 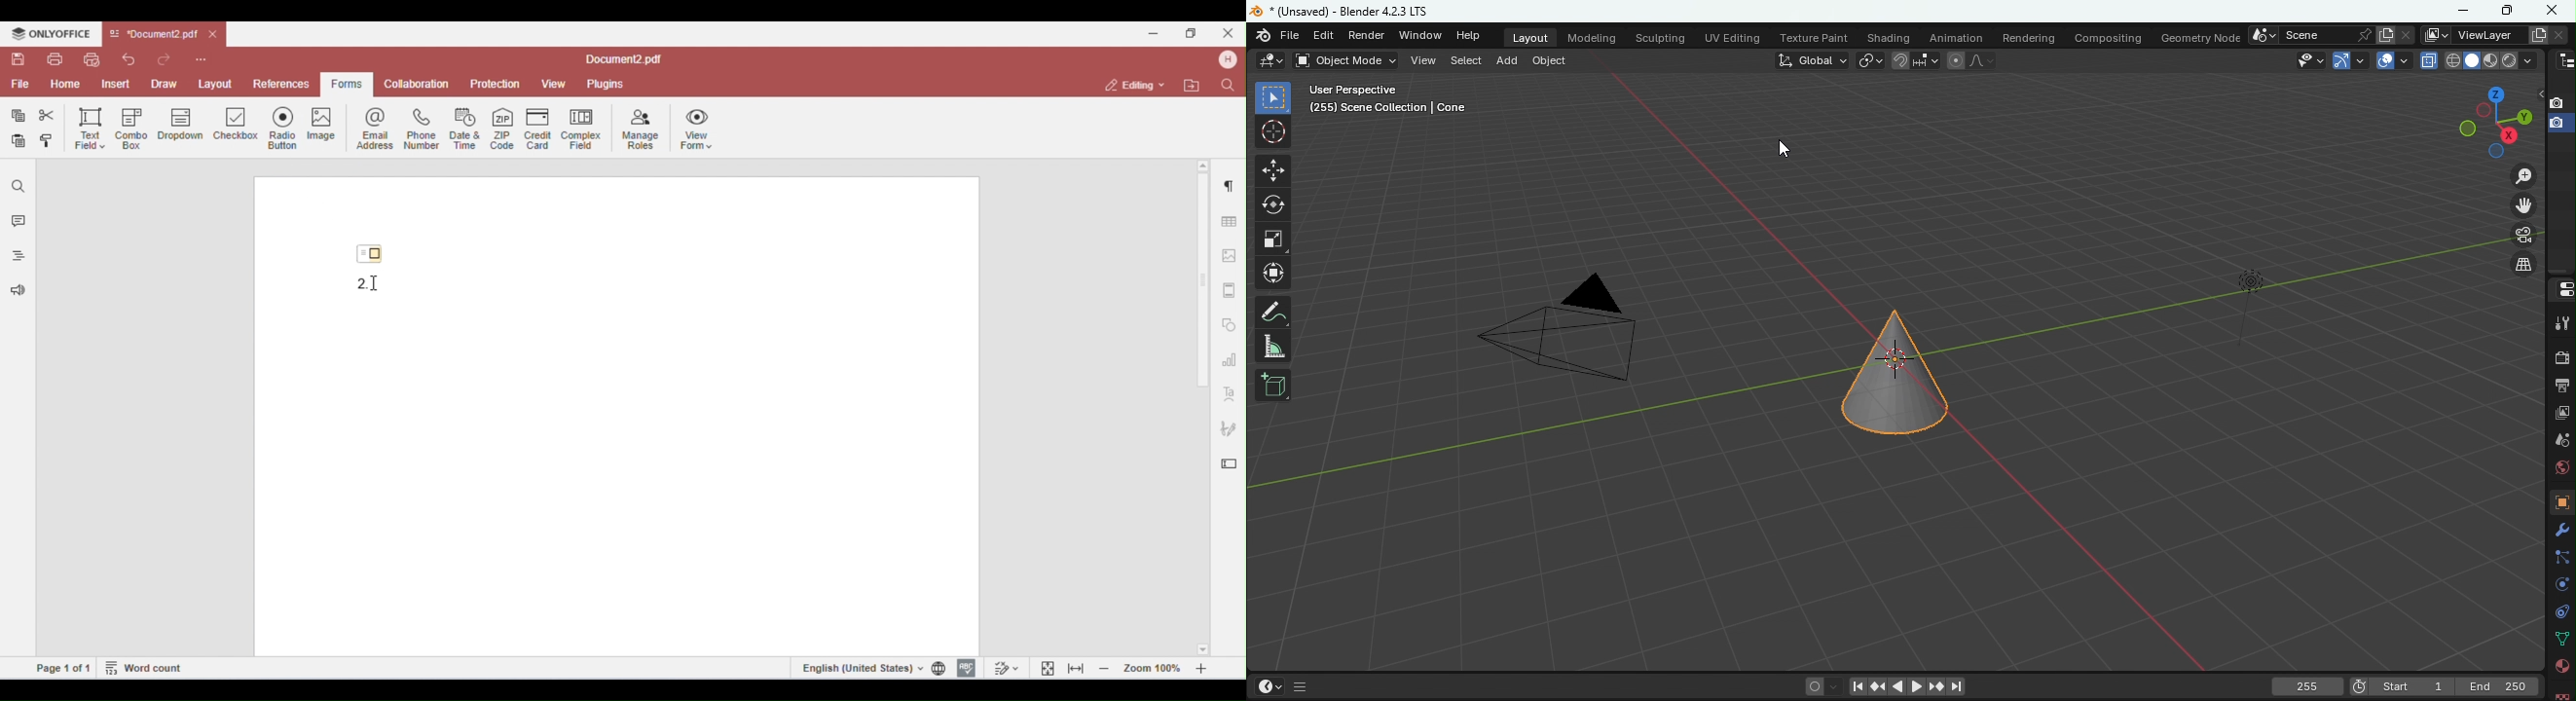 I want to click on Render, so click(x=2559, y=356).